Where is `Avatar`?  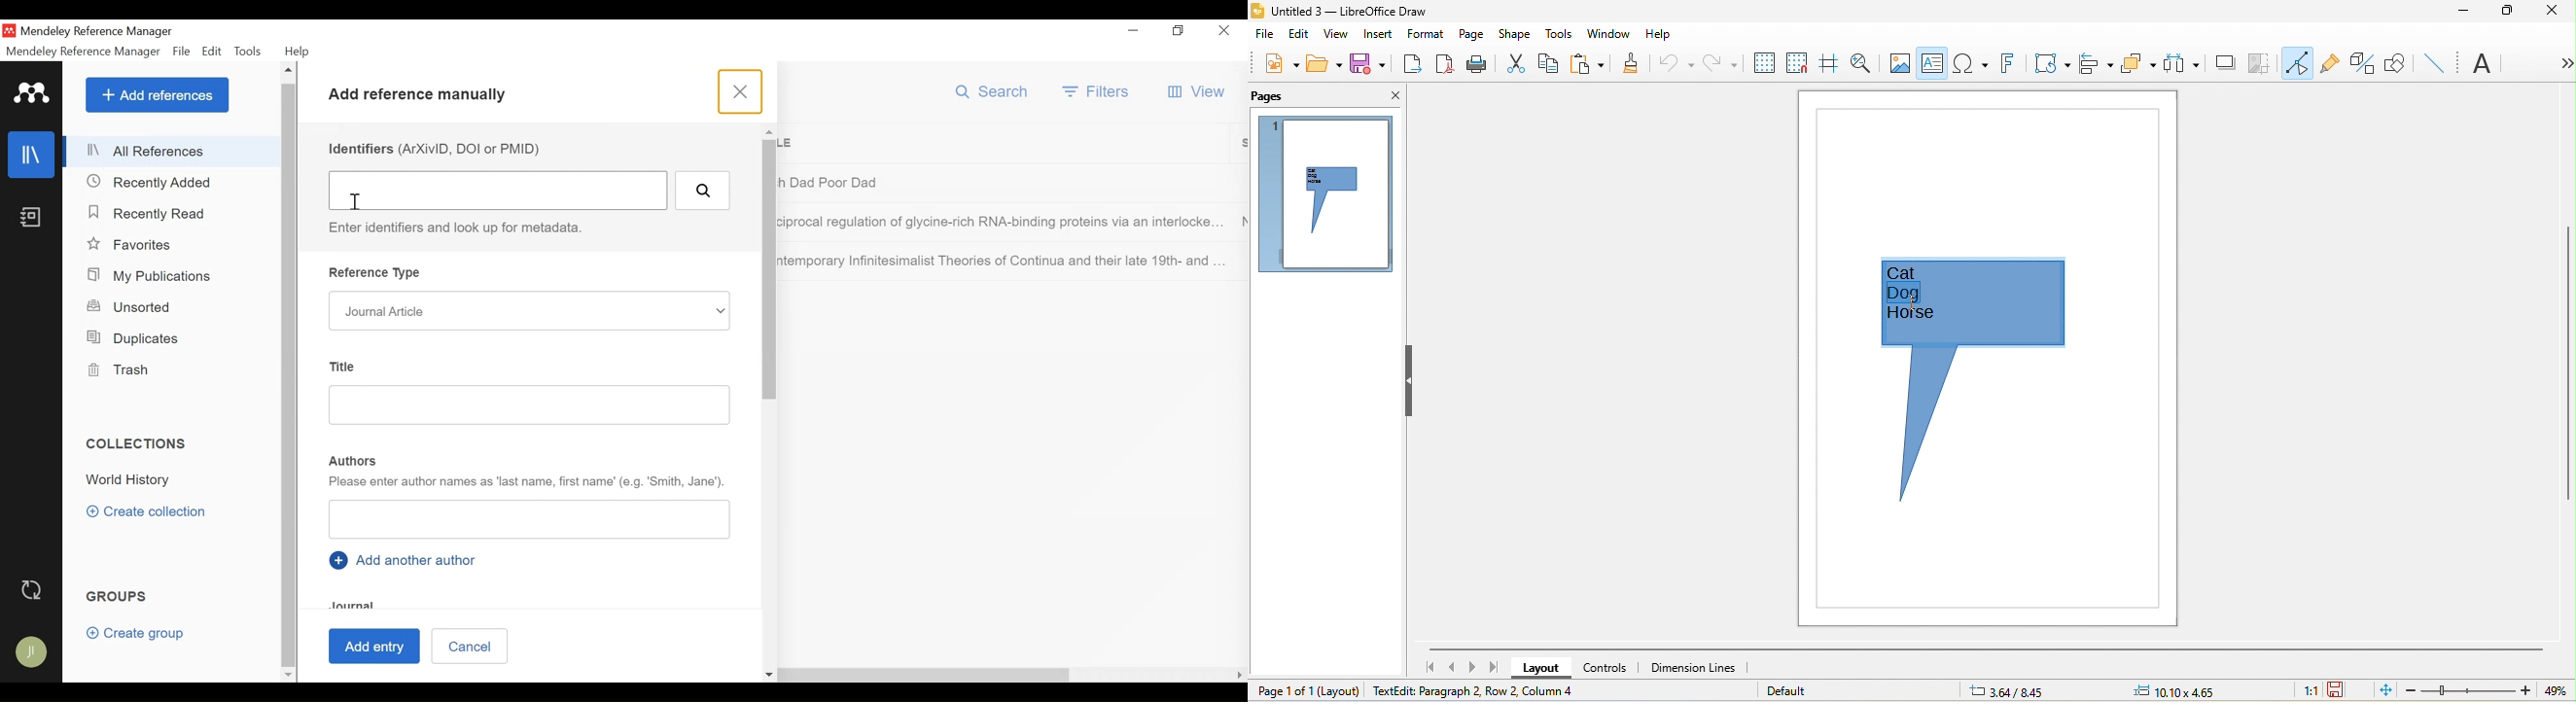 Avatar is located at coordinates (31, 652).